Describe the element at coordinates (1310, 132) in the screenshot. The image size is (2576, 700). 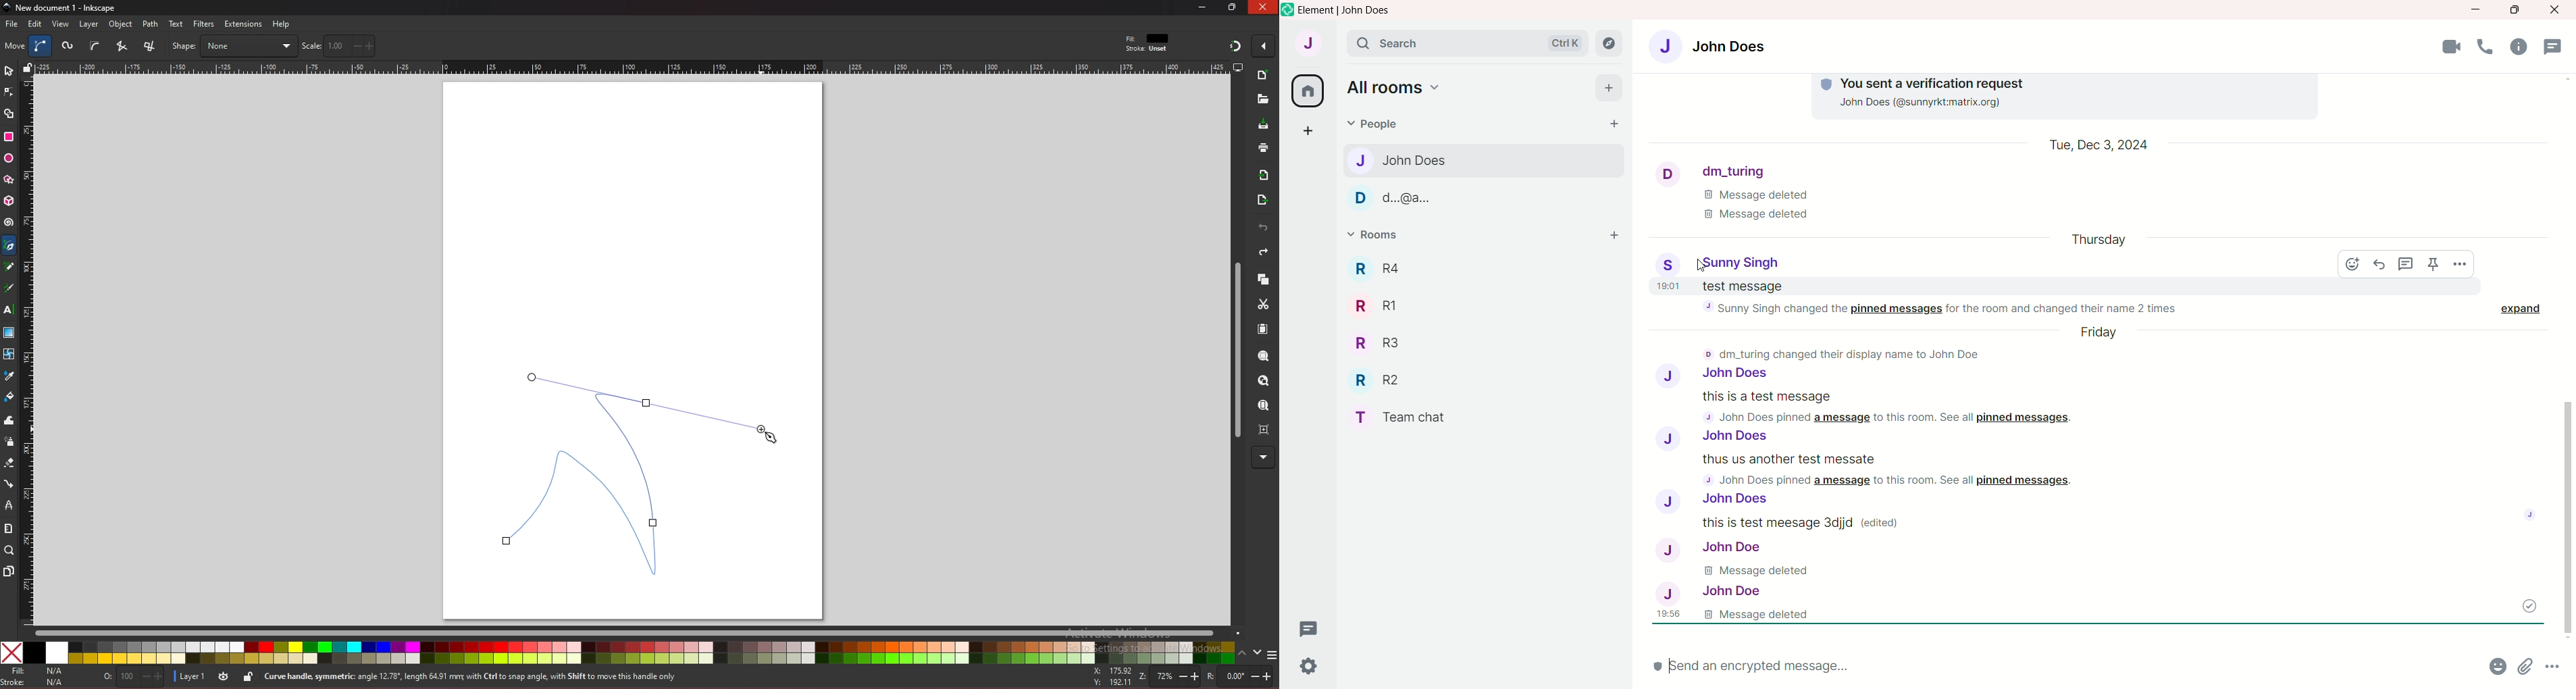
I see `create a space` at that location.